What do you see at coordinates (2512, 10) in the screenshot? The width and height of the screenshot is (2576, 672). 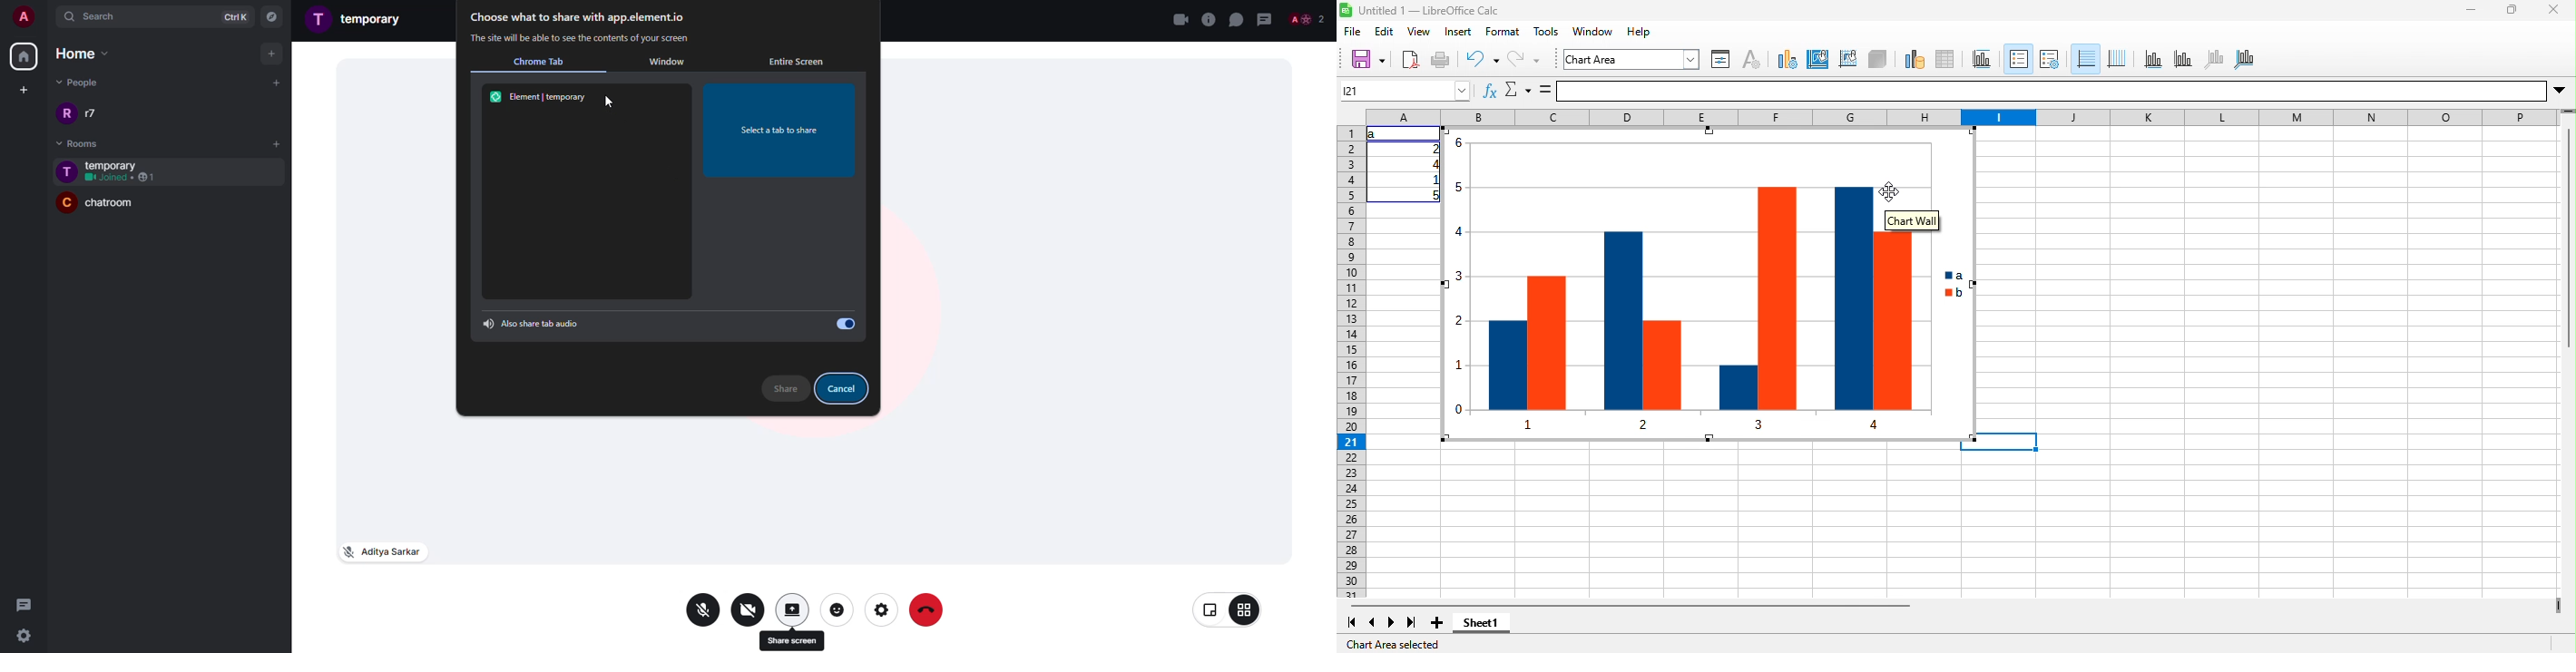 I see `maximize` at bounding box center [2512, 10].